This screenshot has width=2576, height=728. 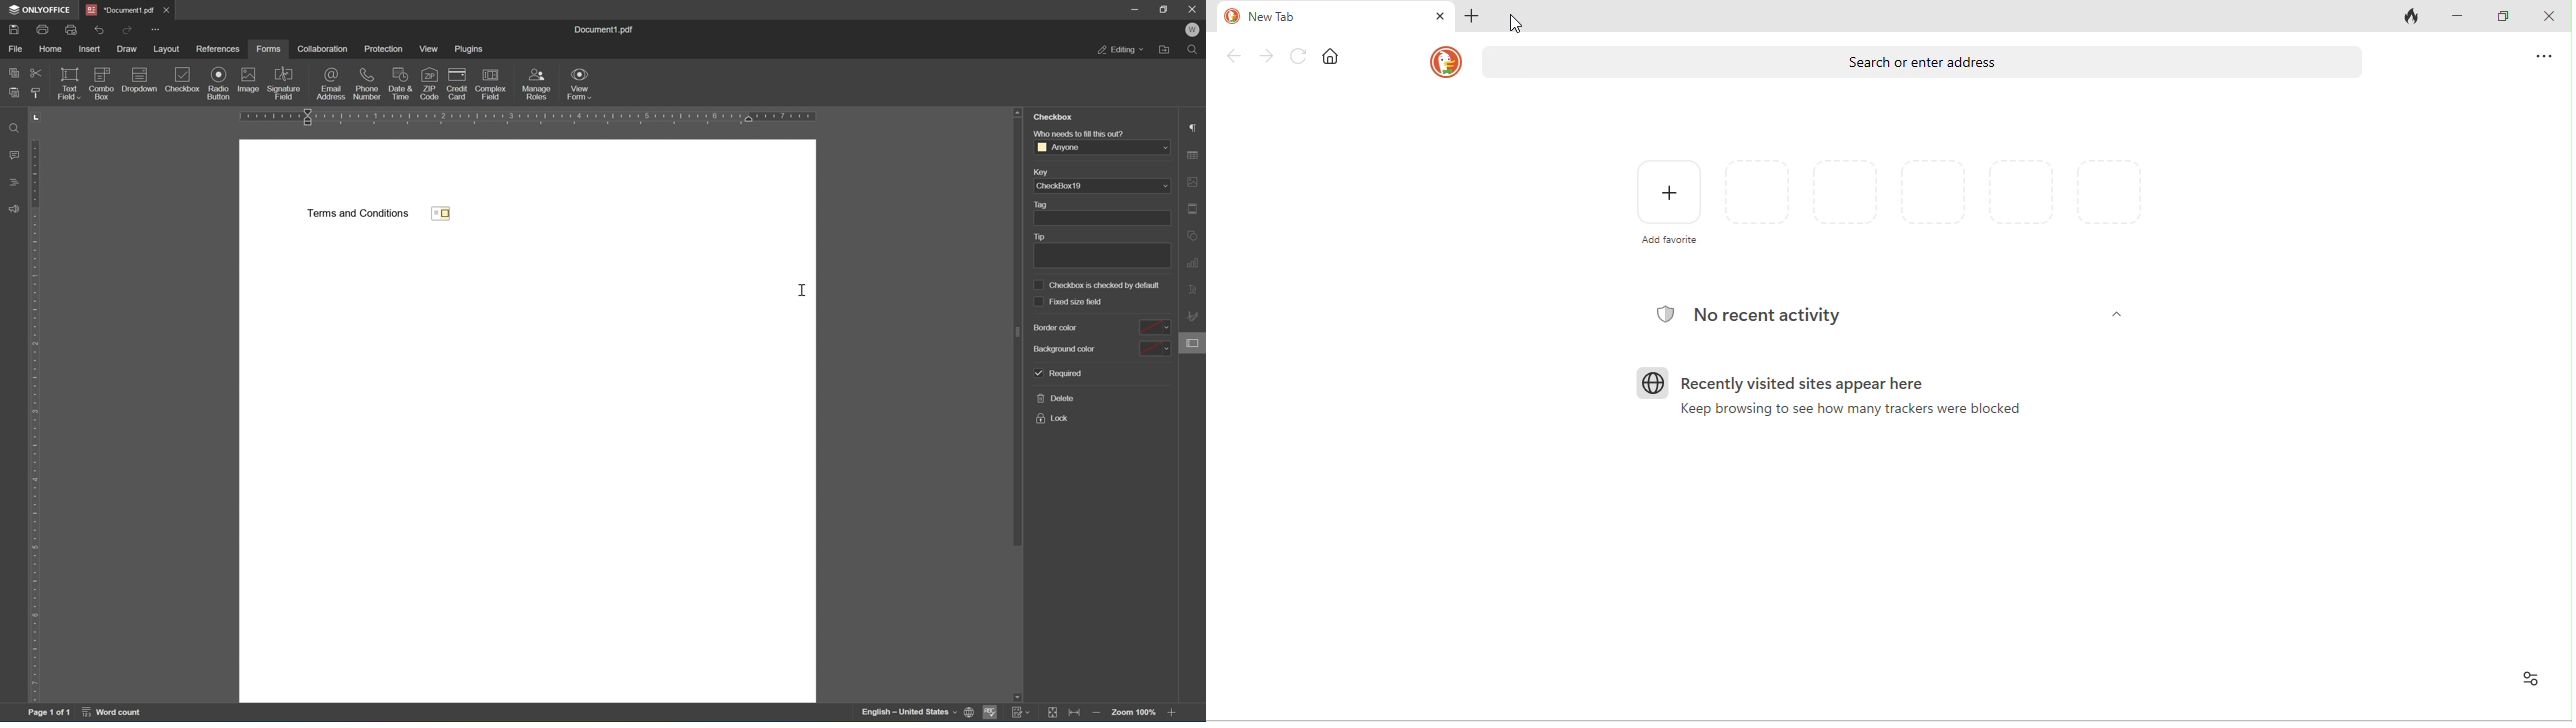 I want to click on dropdown, so click(x=139, y=79).